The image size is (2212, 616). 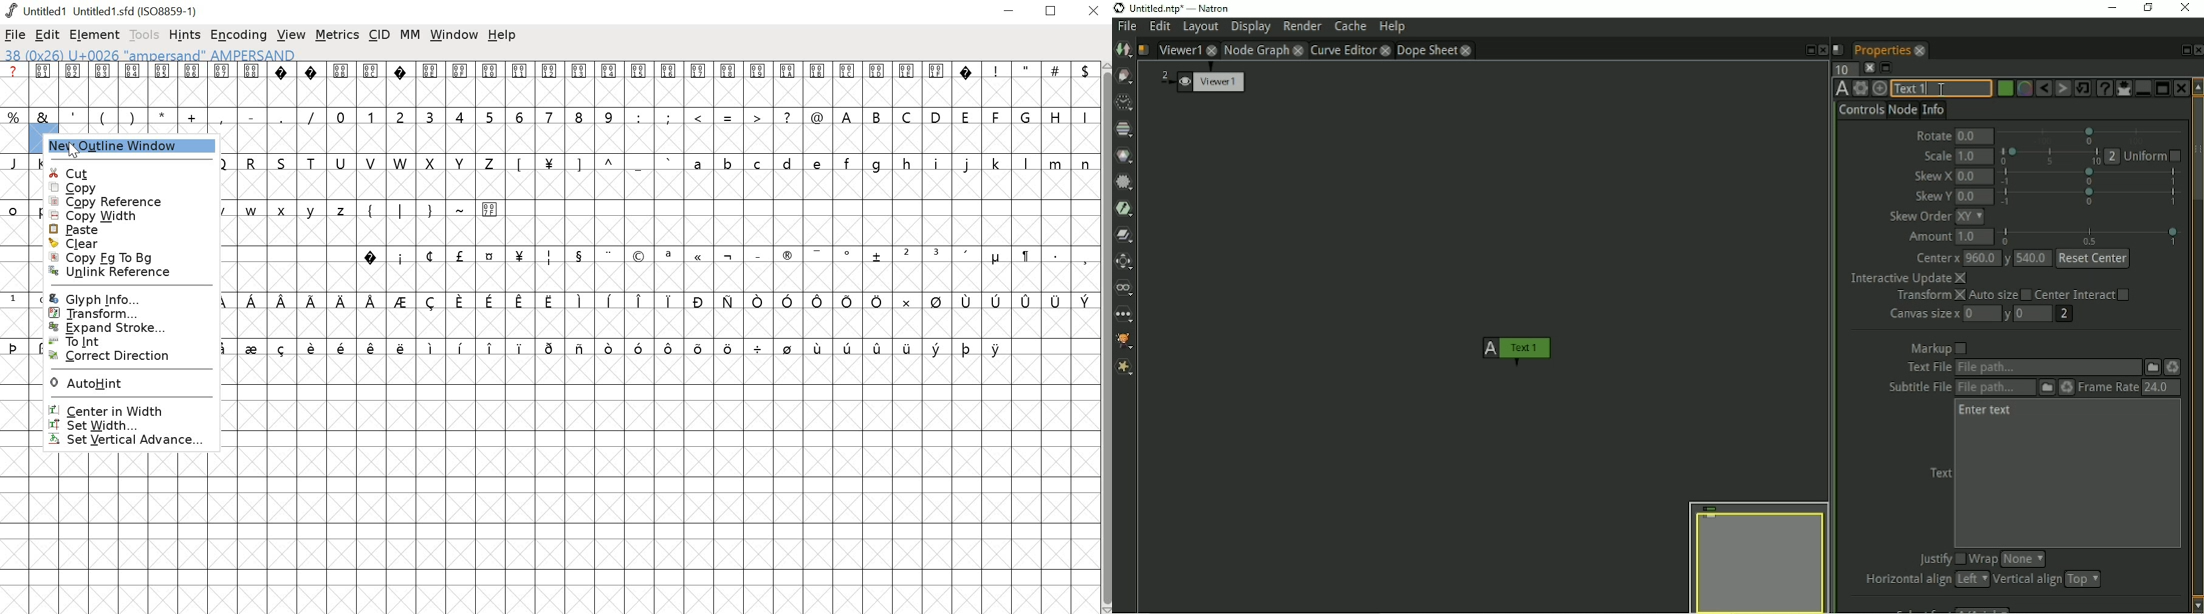 What do you see at coordinates (967, 116) in the screenshot?
I see `E` at bounding box center [967, 116].